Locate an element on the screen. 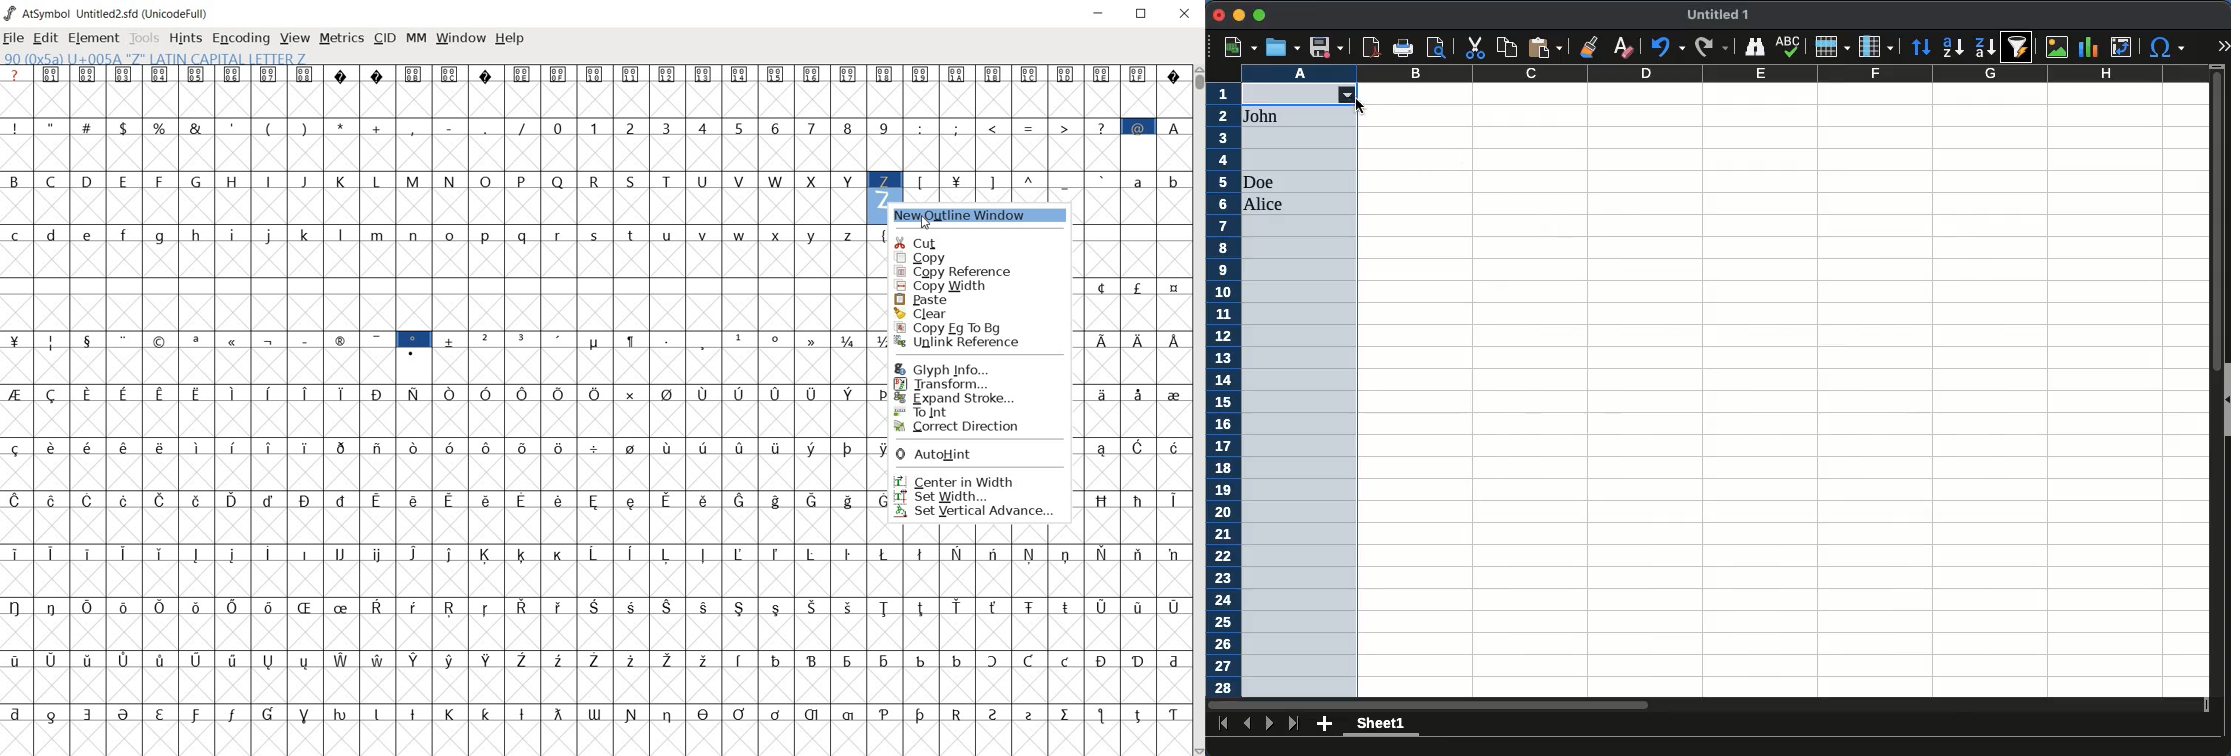  scroll is located at coordinates (2210, 389).